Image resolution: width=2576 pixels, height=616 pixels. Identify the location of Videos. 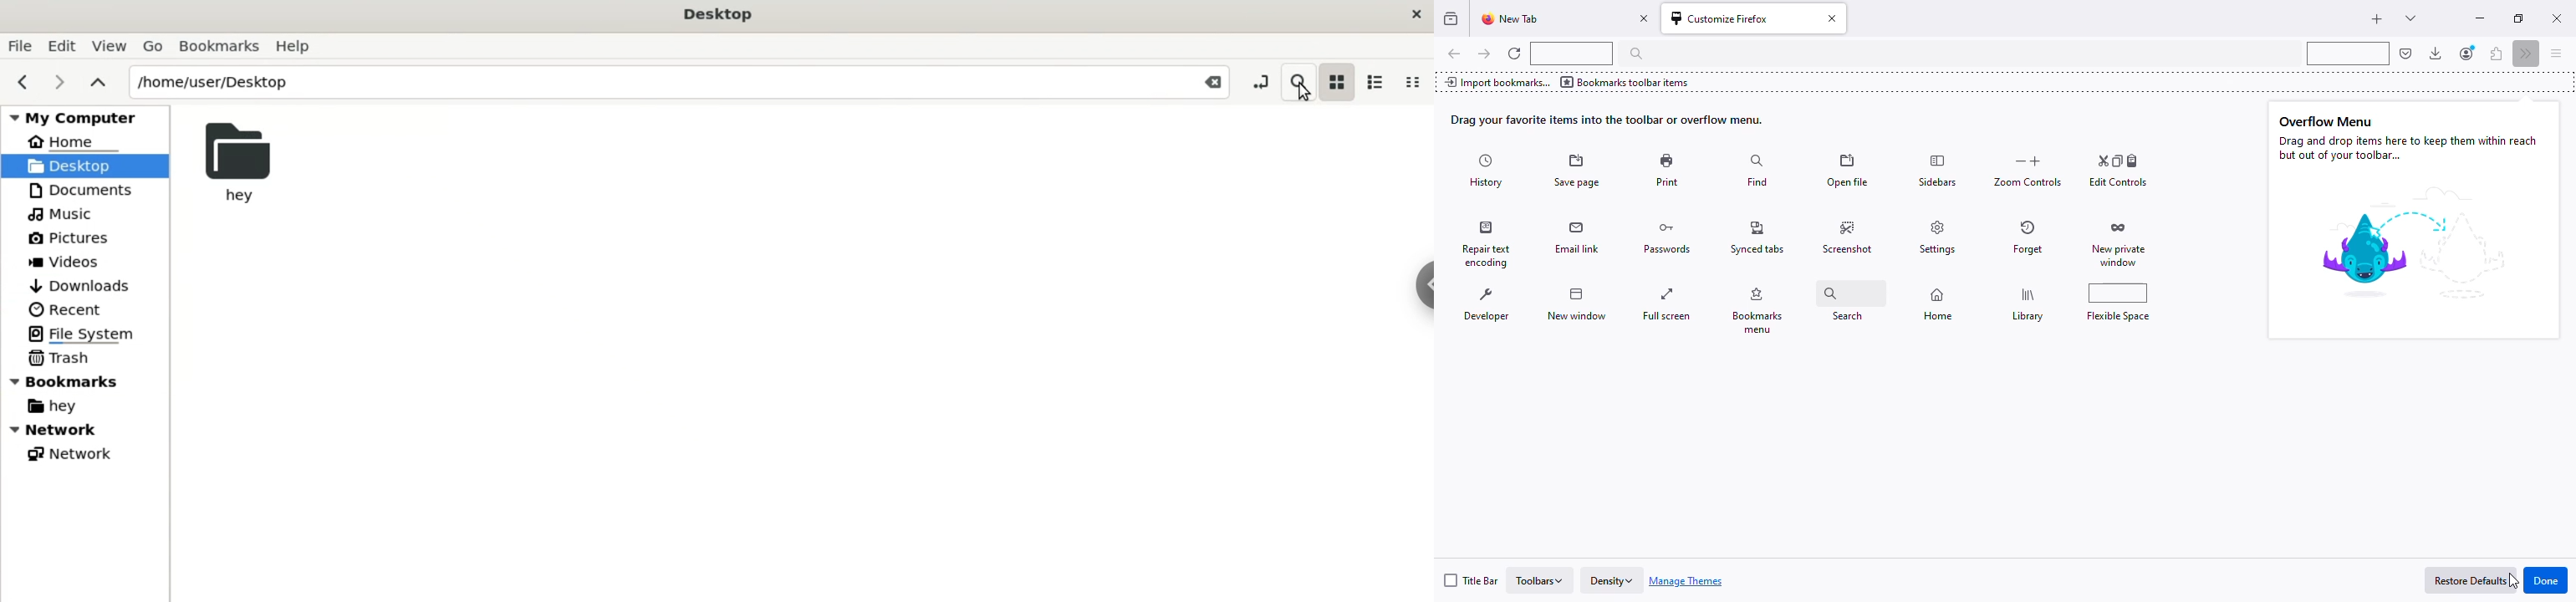
(72, 261).